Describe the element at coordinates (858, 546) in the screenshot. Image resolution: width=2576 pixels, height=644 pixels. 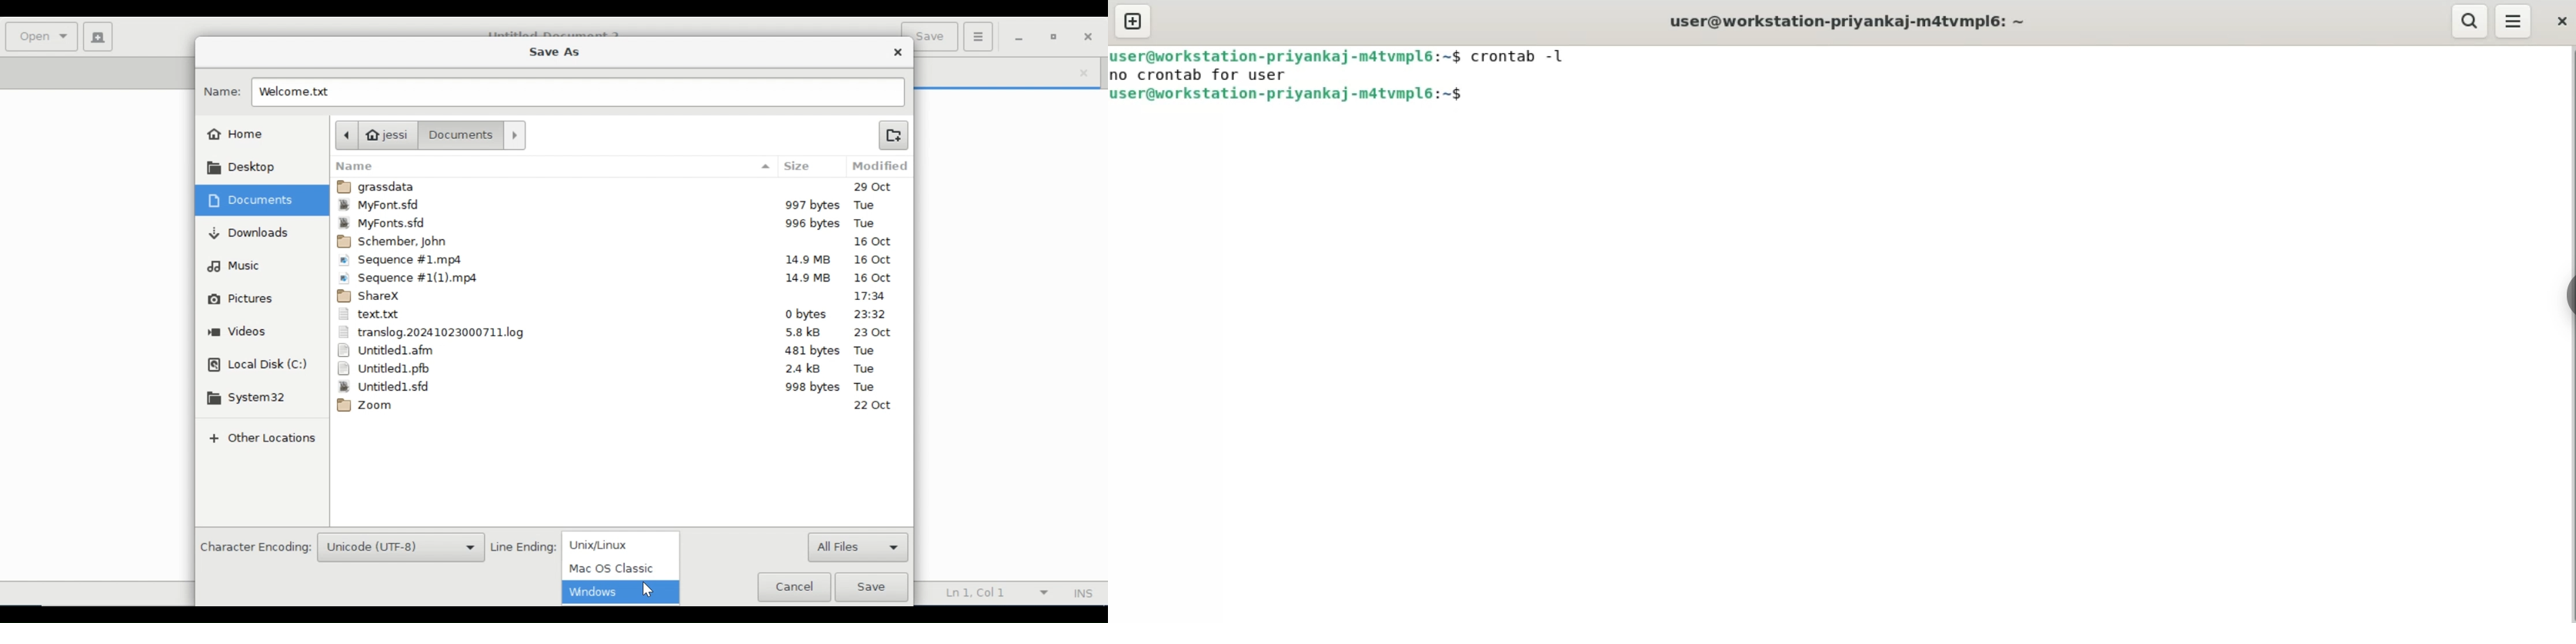
I see `All files` at that location.